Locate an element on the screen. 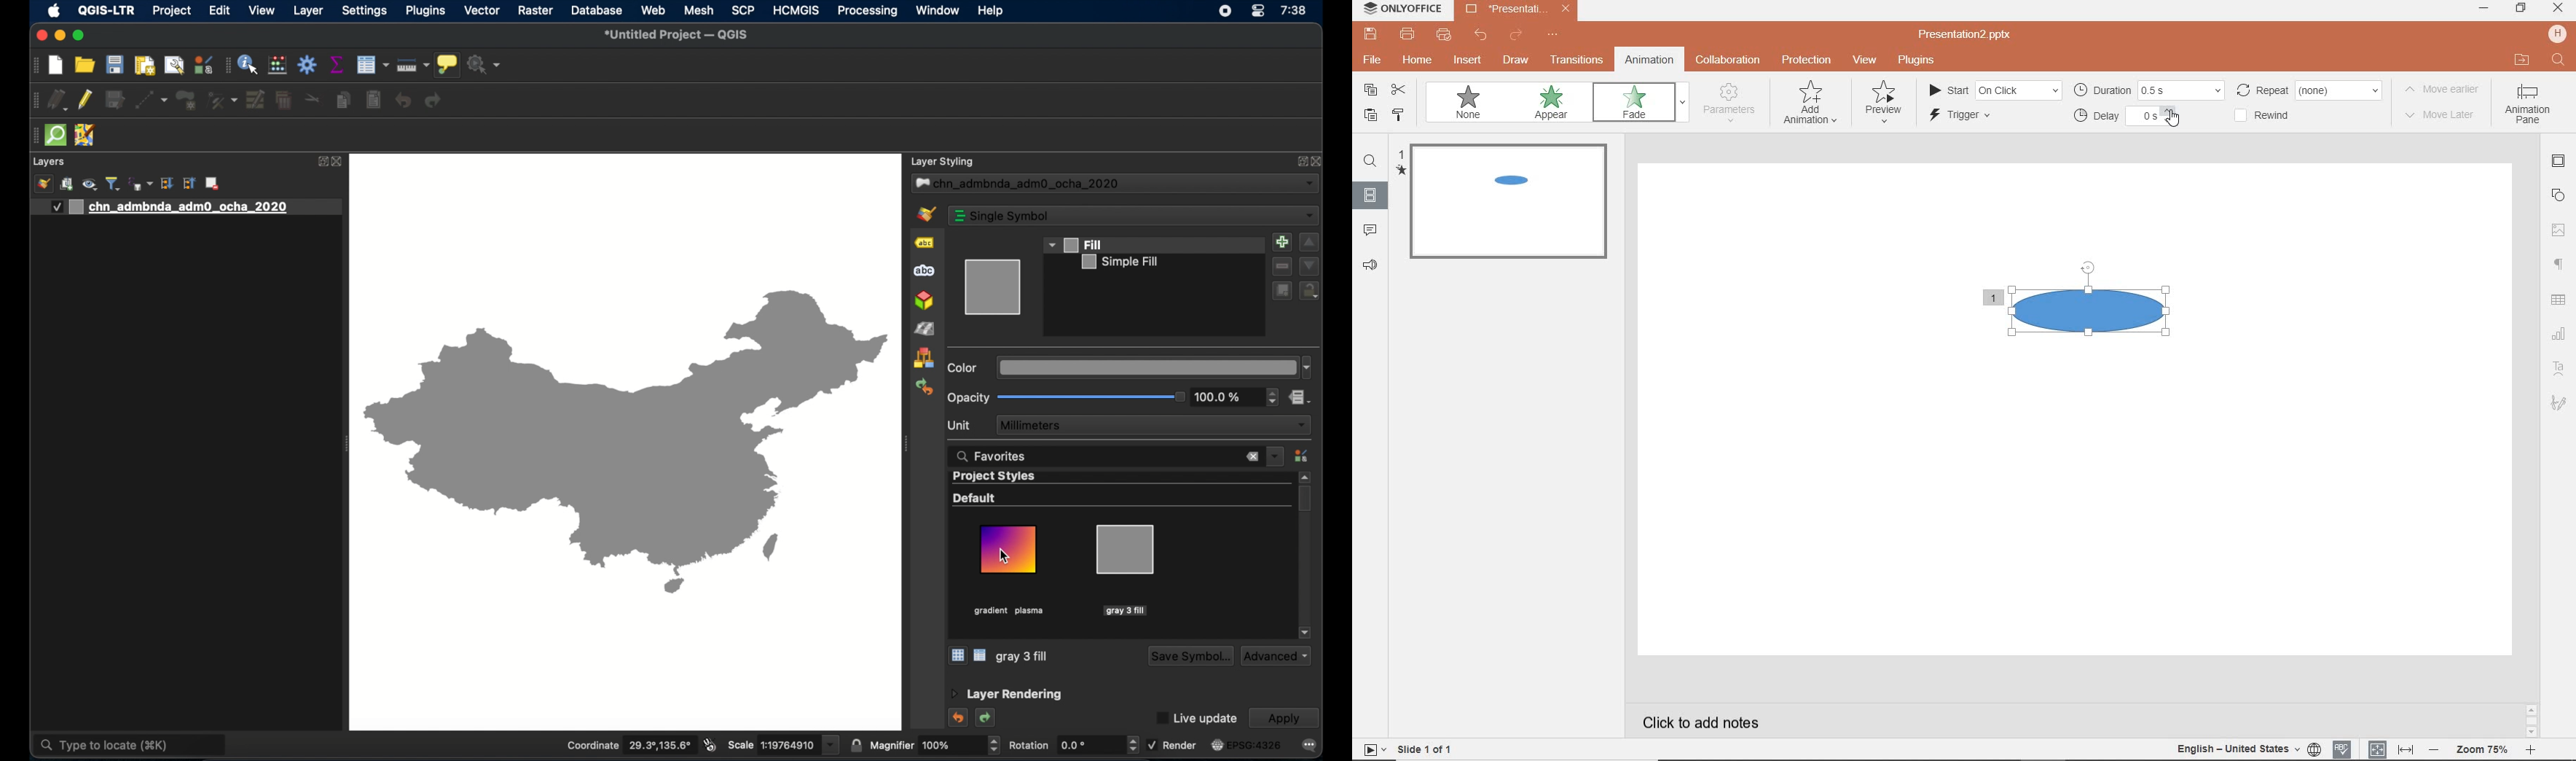 Image resolution: width=2576 pixels, height=784 pixels. drag handle is located at coordinates (35, 101).